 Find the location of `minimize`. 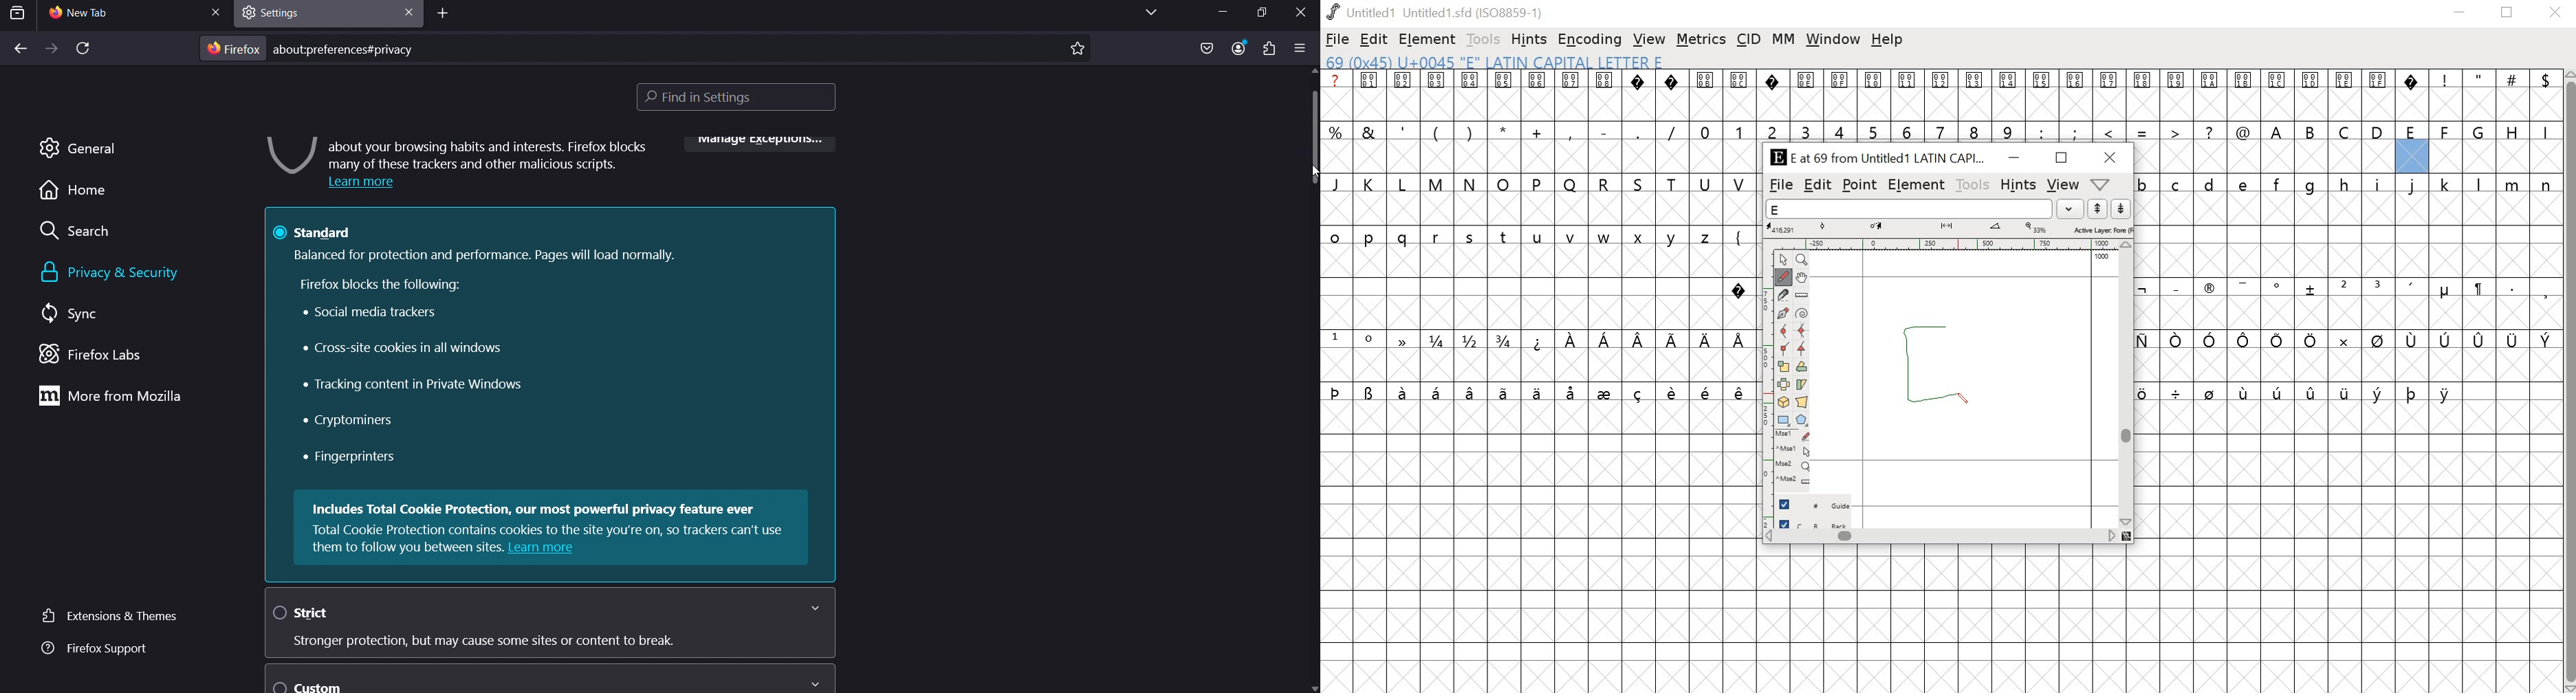

minimize is located at coordinates (2013, 159).